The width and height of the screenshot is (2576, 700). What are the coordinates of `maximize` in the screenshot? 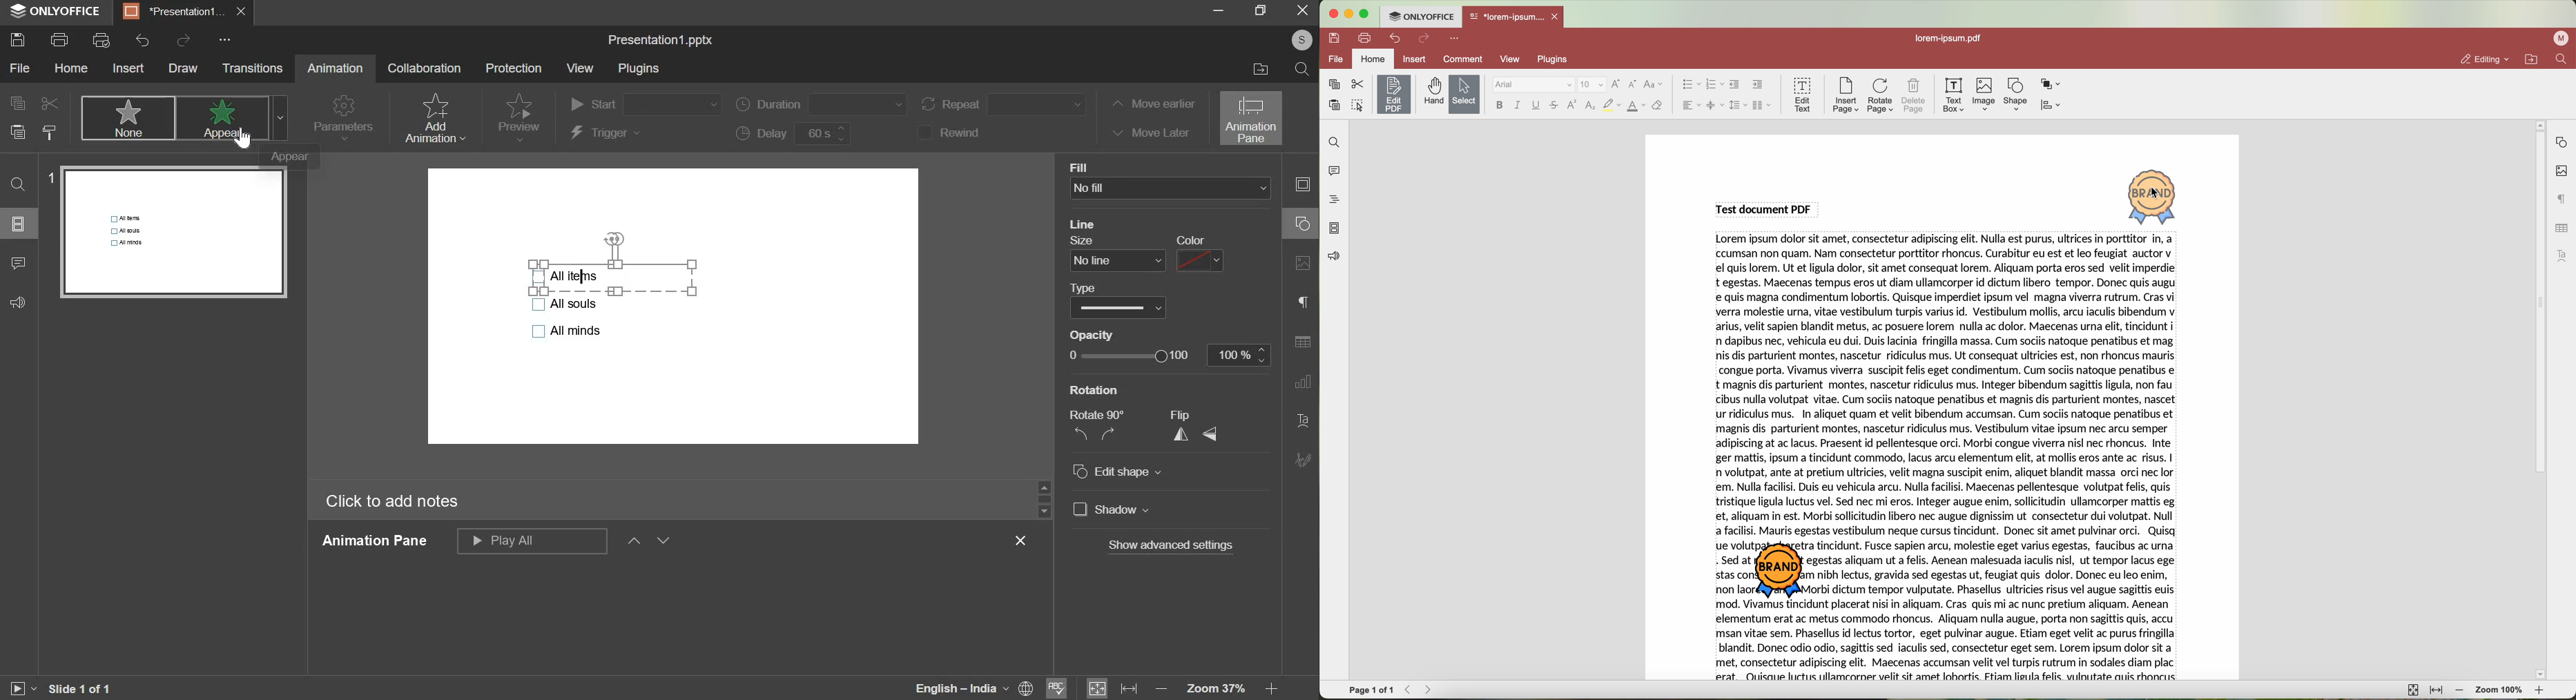 It's located at (1365, 14).